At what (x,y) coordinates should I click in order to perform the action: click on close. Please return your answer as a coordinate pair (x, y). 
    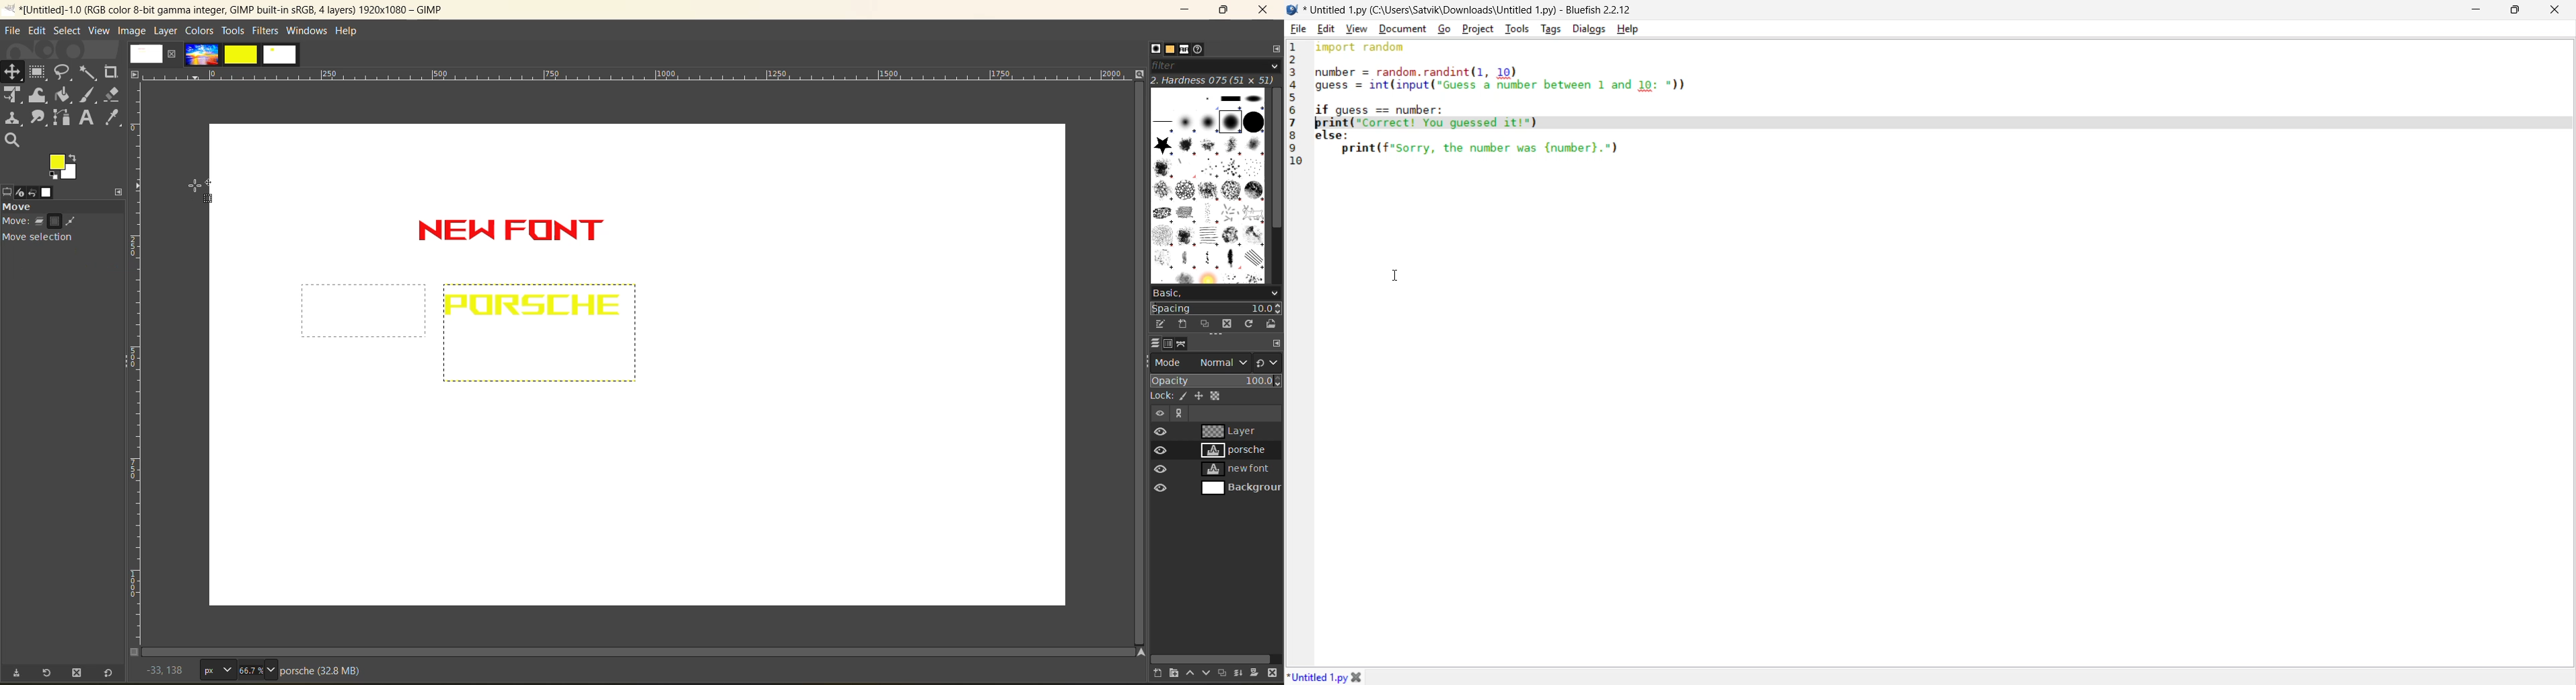
    Looking at the image, I should click on (1264, 11).